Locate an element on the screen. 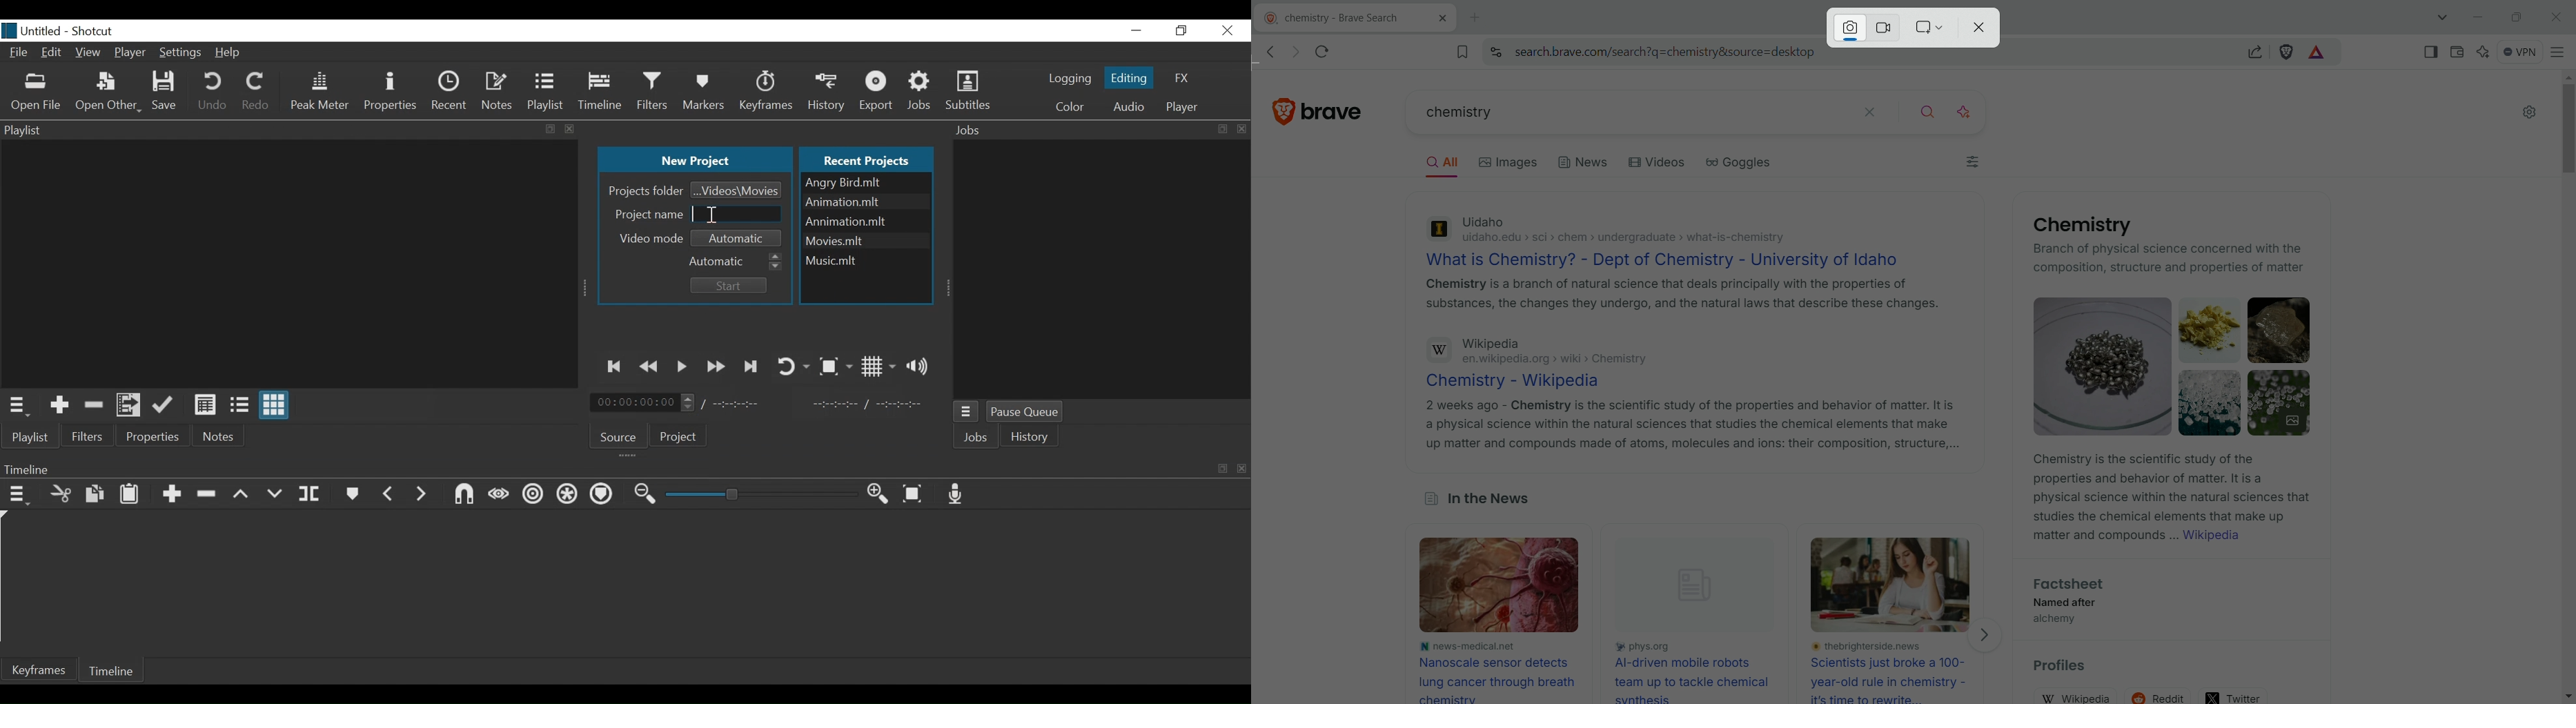 The height and width of the screenshot is (728, 2576). Copy is located at coordinates (96, 494).